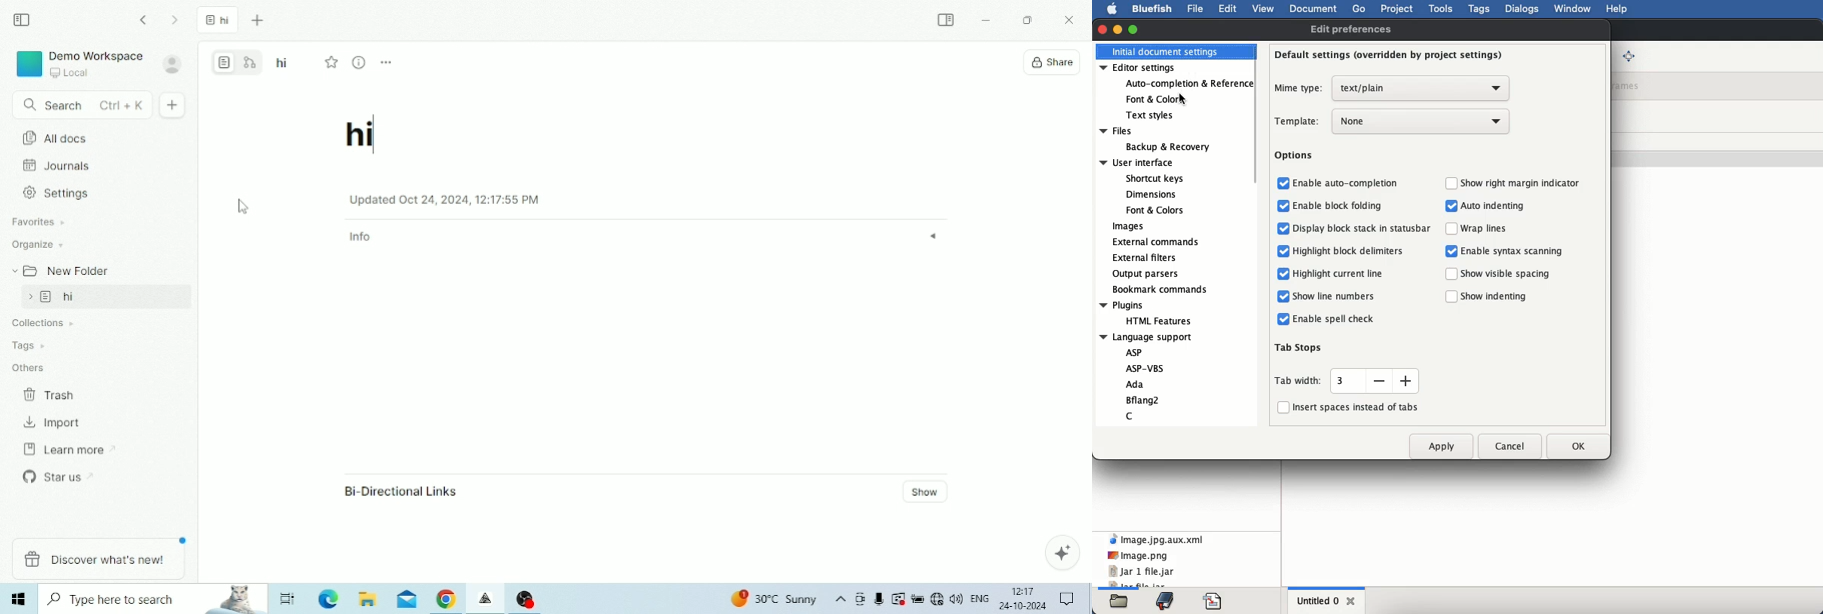 This screenshot has height=616, width=1848. Describe the element at coordinates (1480, 9) in the screenshot. I see `tags` at that location.